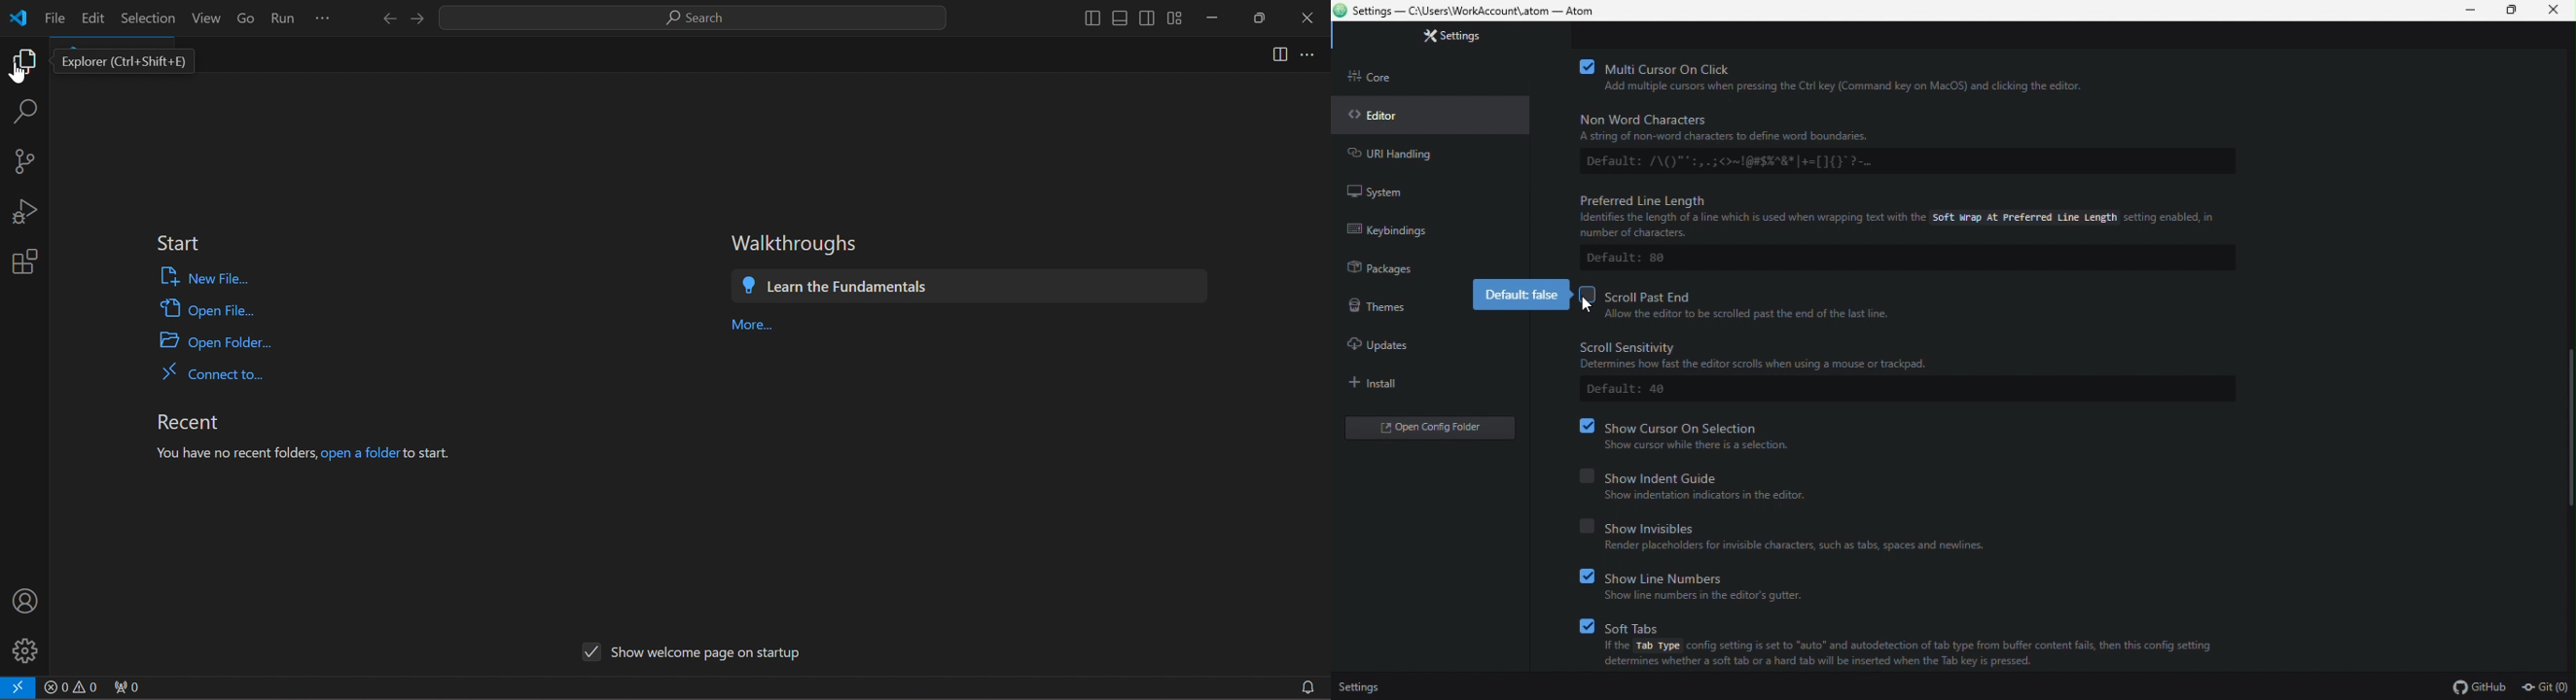 This screenshot has width=2576, height=700. Describe the element at coordinates (27, 60) in the screenshot. I see `copy` at that location.